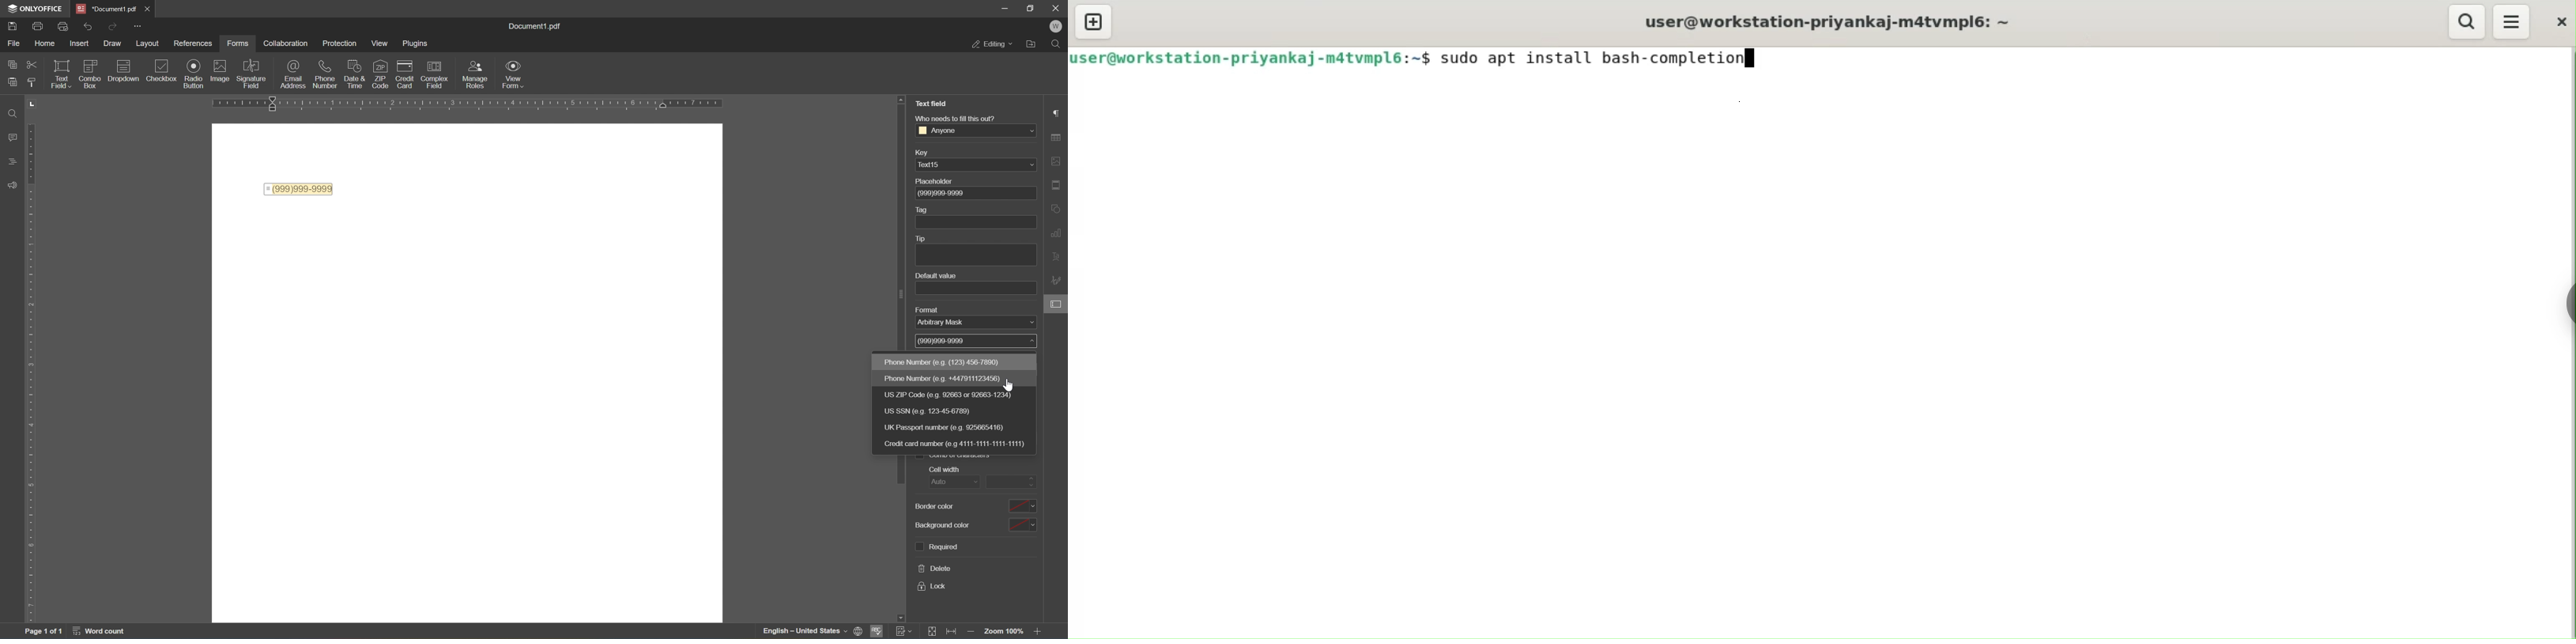 The height and width of the screenshot is (644, 2576). What do you see at coordinates (33, 81) in the screenshot?
I see `copy style` at bounding box center [33, 81].